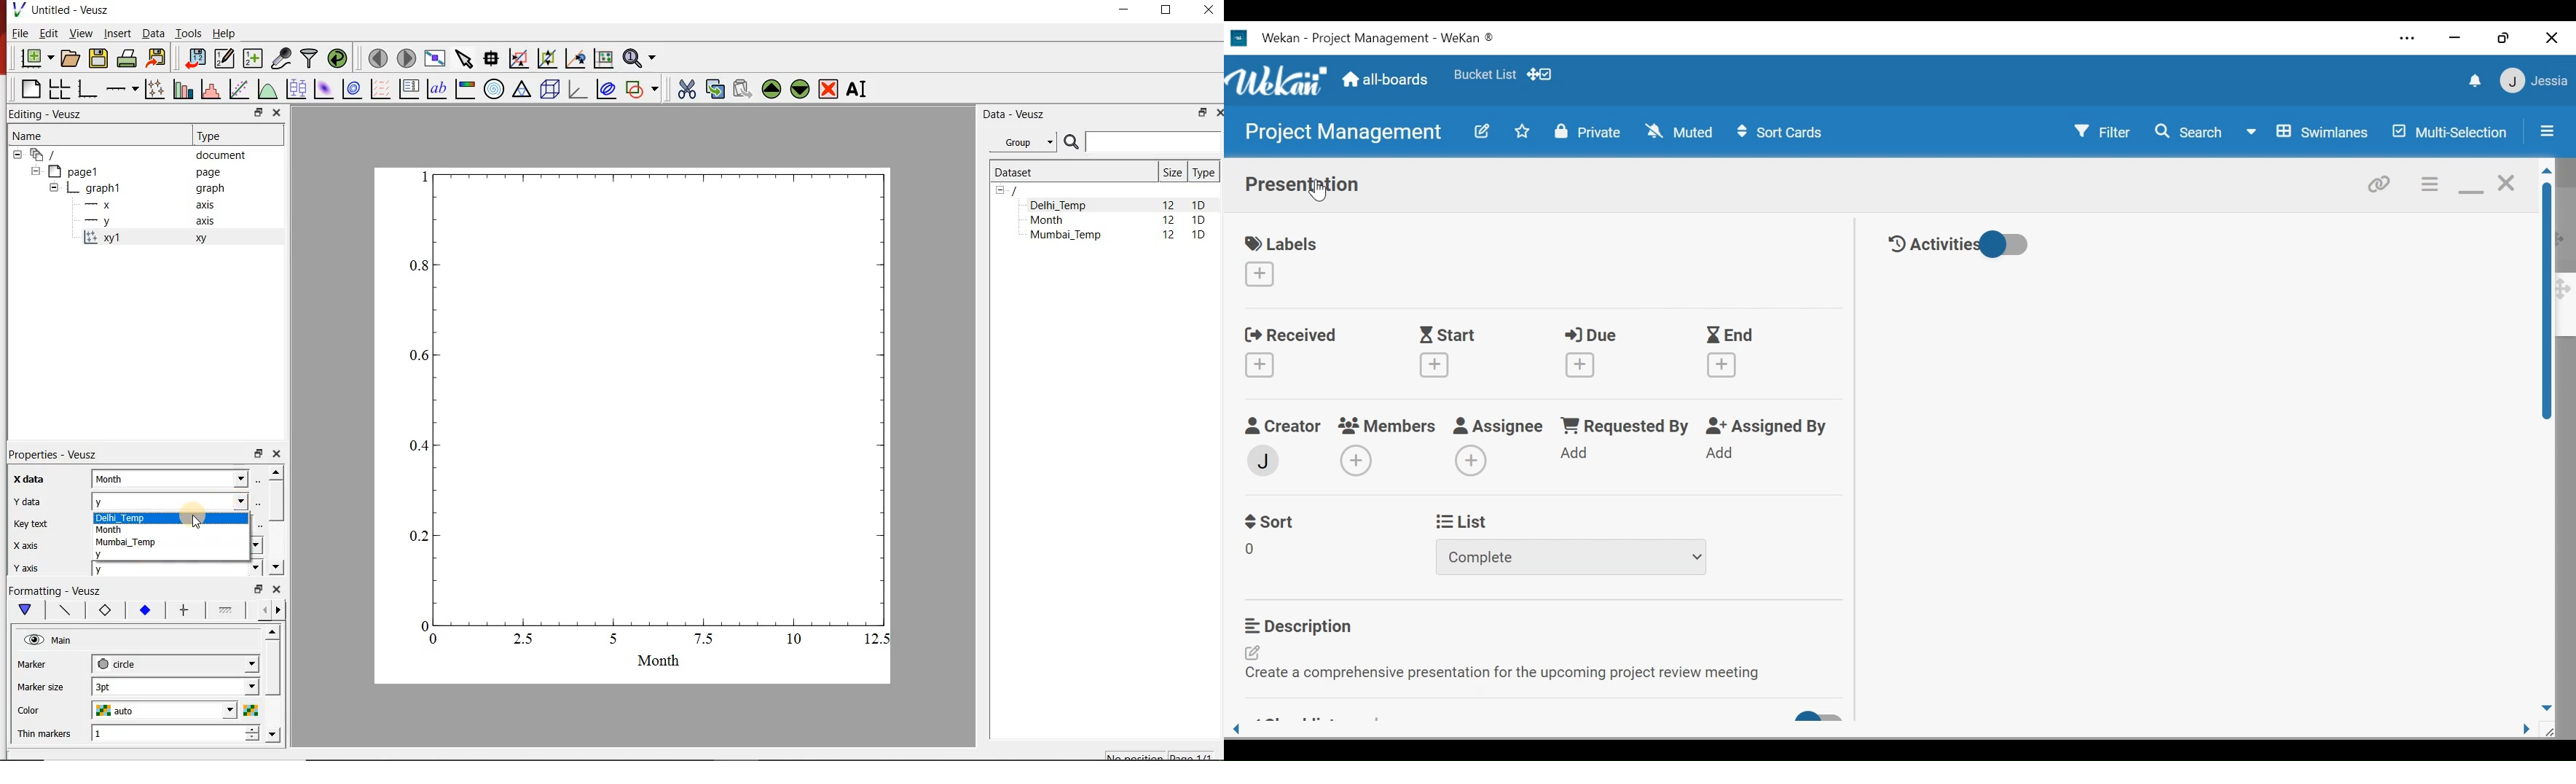  What do you see at coordinates (176, 479) in the screenshot?
I see `month` at bounding box center [176, 479].